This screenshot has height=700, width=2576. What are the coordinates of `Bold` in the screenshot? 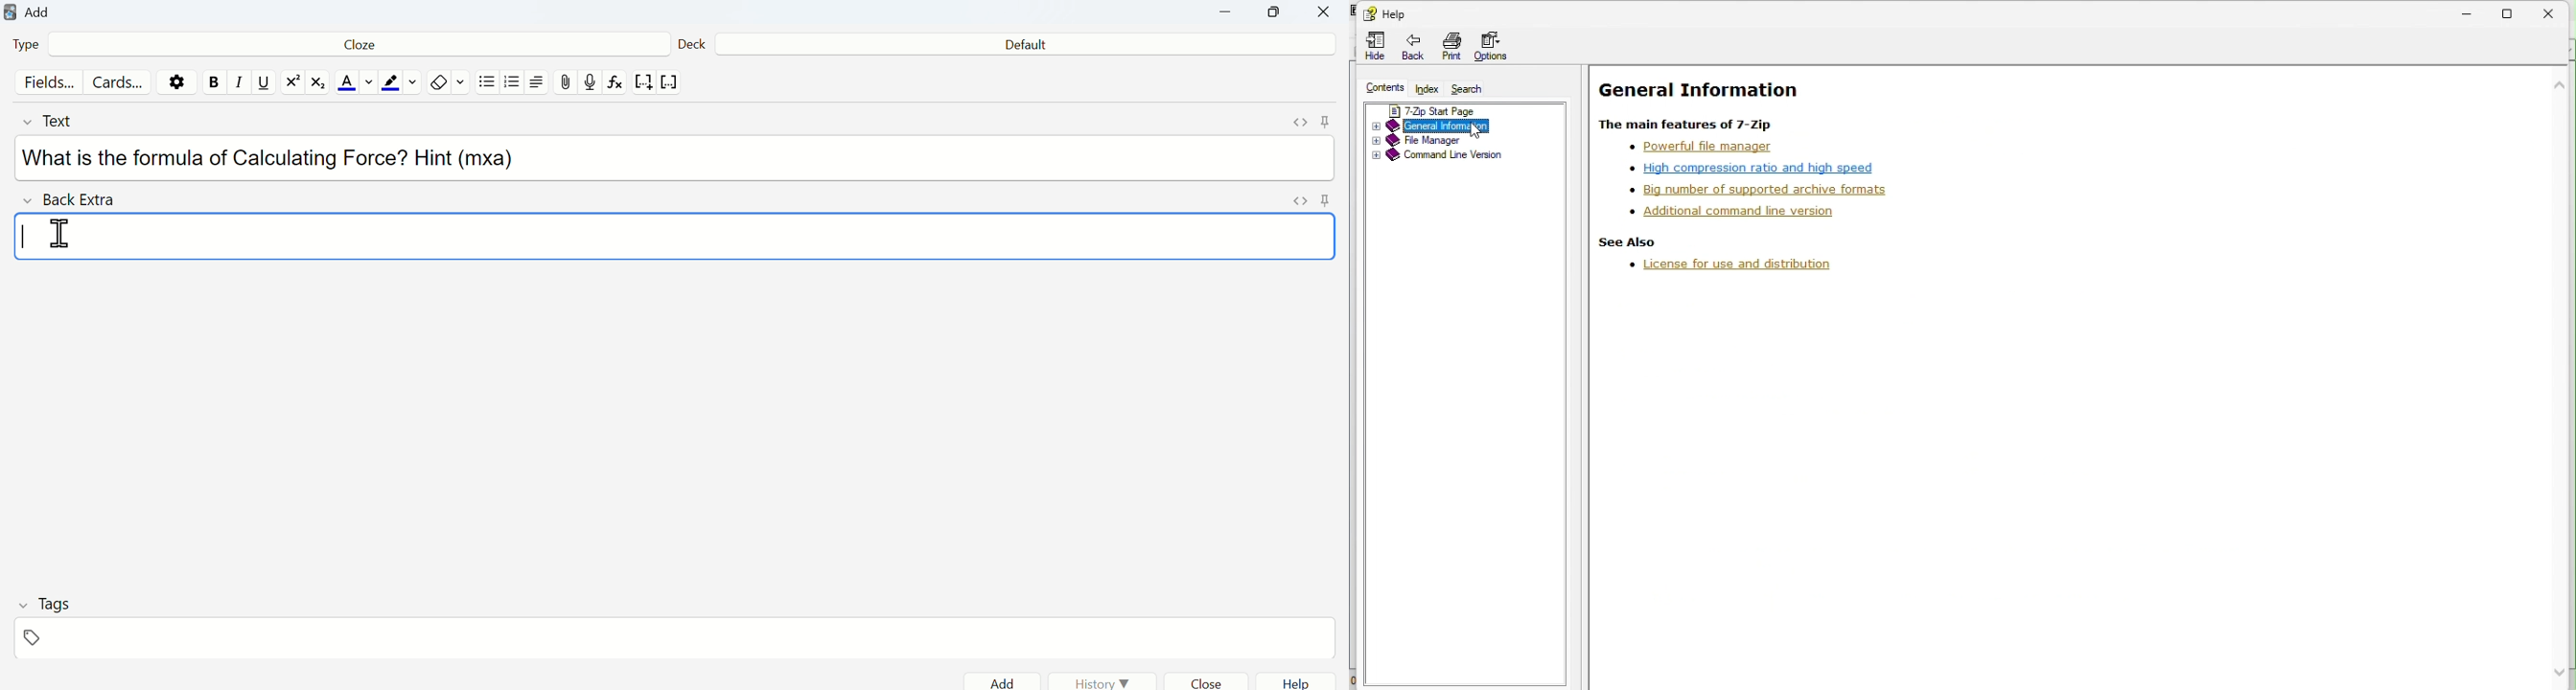 It's located at (214, 82).